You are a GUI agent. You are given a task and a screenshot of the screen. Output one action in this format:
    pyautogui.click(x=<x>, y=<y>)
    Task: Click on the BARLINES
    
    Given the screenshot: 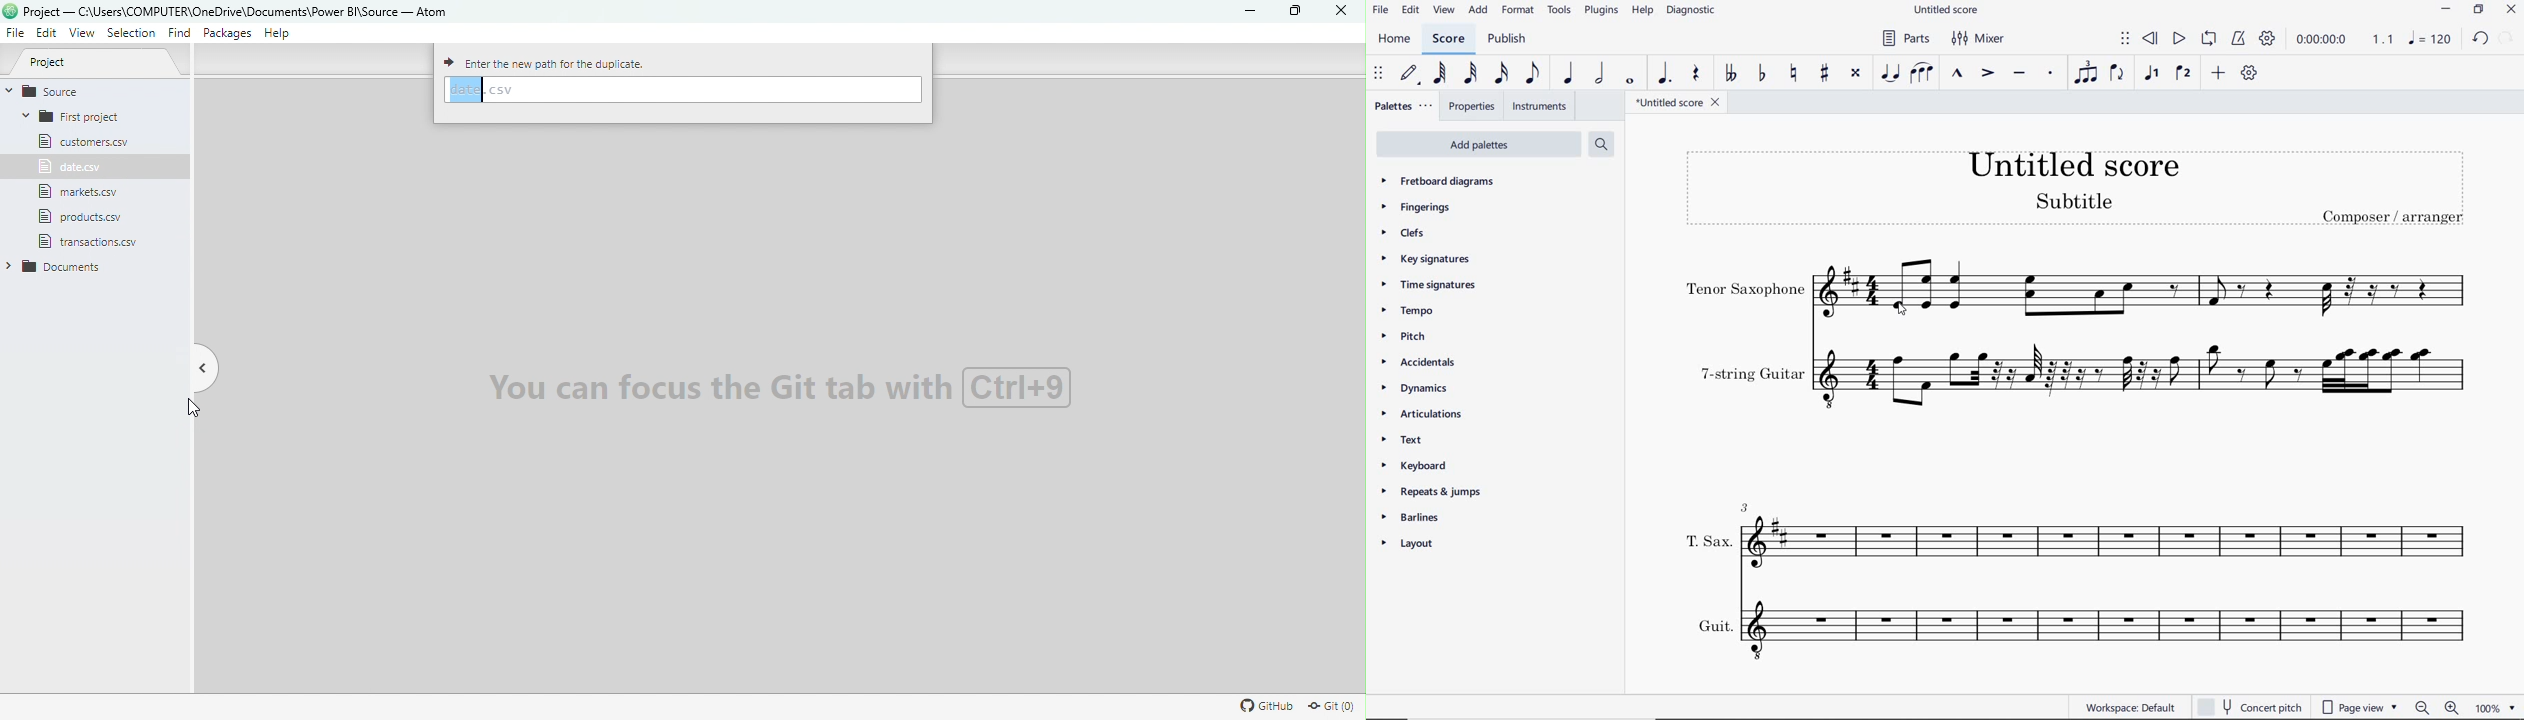 What is the action you would take?
    pyautogui.click(x=1412, y=520)
    